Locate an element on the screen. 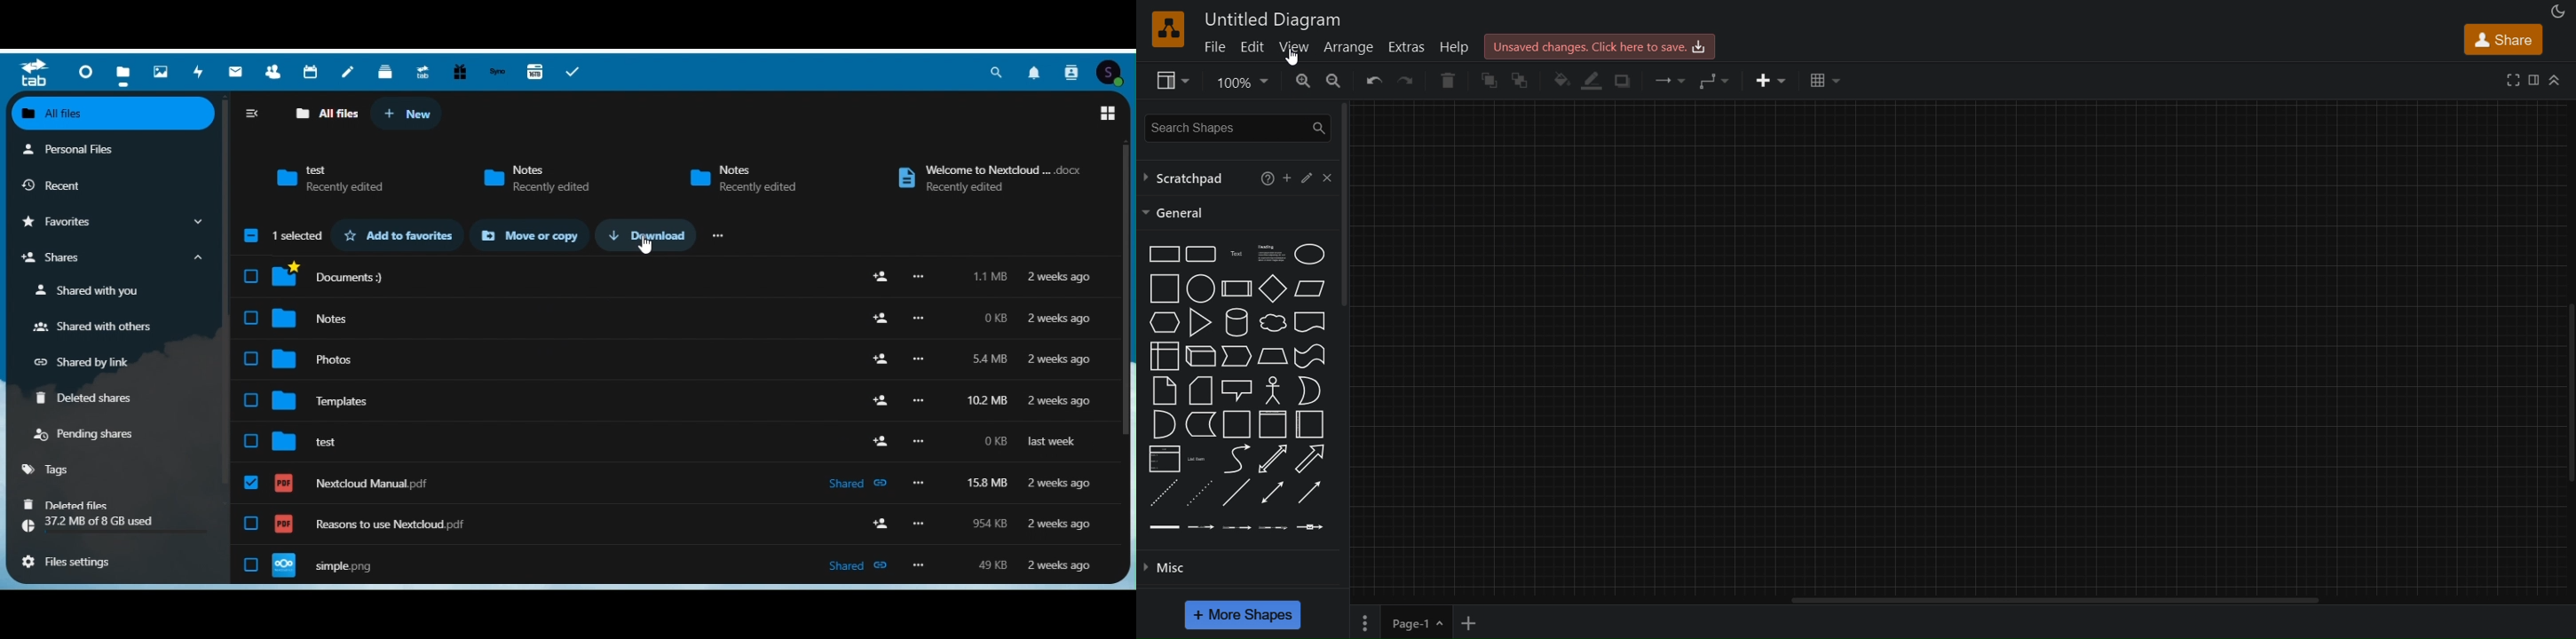 Image resolution: width=2576 pixels, height=644 pixels. Free trial is located at coordinates (457, 71).